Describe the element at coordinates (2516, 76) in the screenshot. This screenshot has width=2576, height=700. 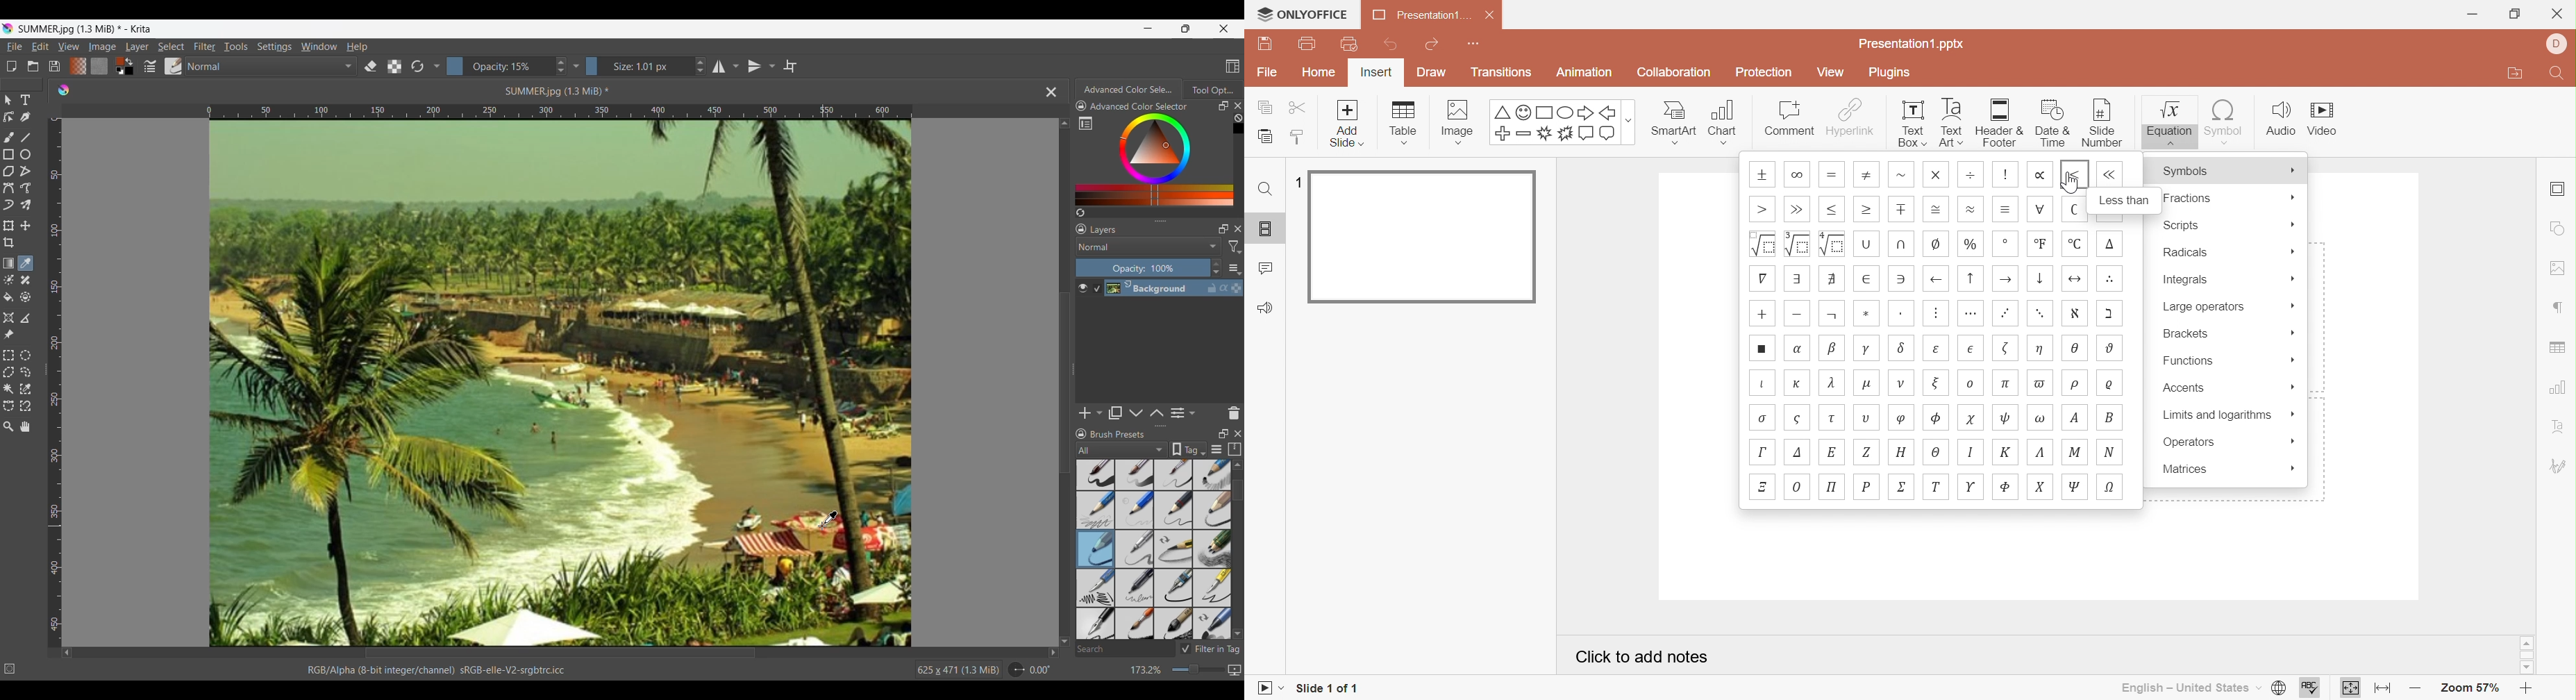
I see `Open file location` at that location.